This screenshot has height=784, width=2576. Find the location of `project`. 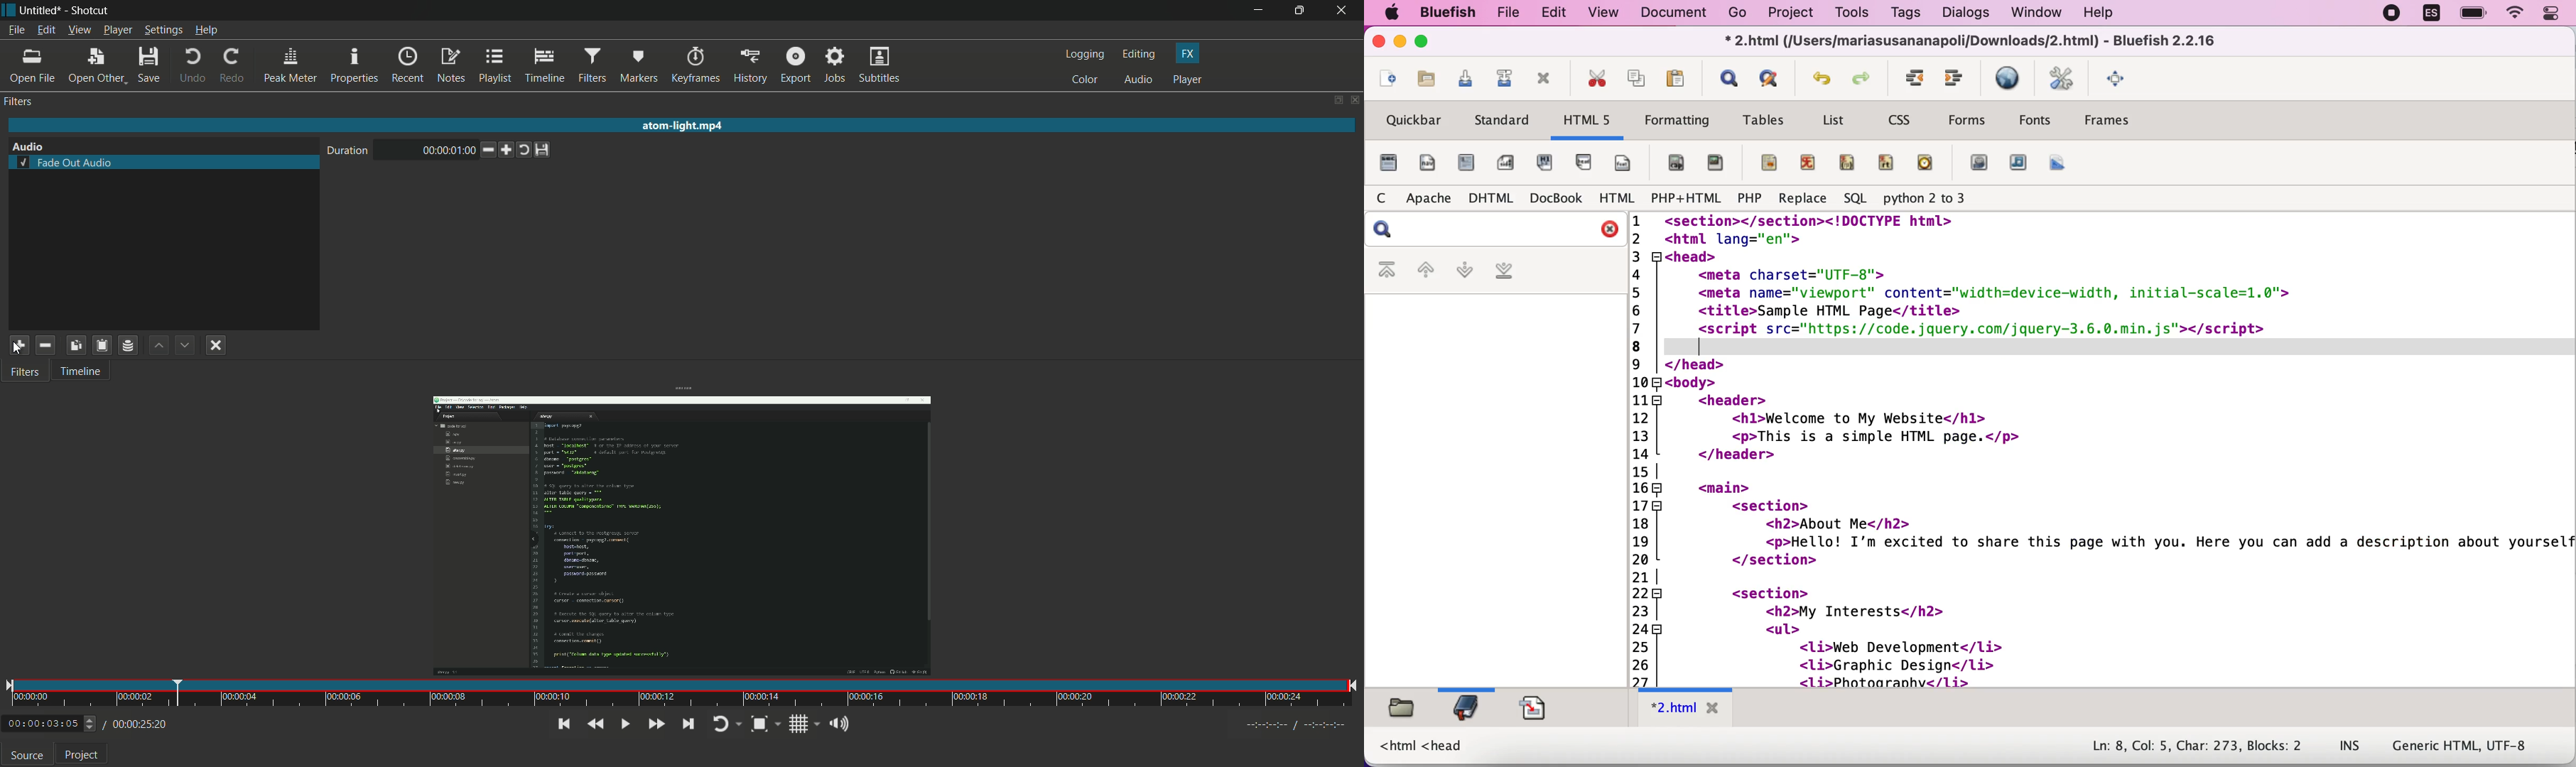

project is located at coordinates (1793, 13).